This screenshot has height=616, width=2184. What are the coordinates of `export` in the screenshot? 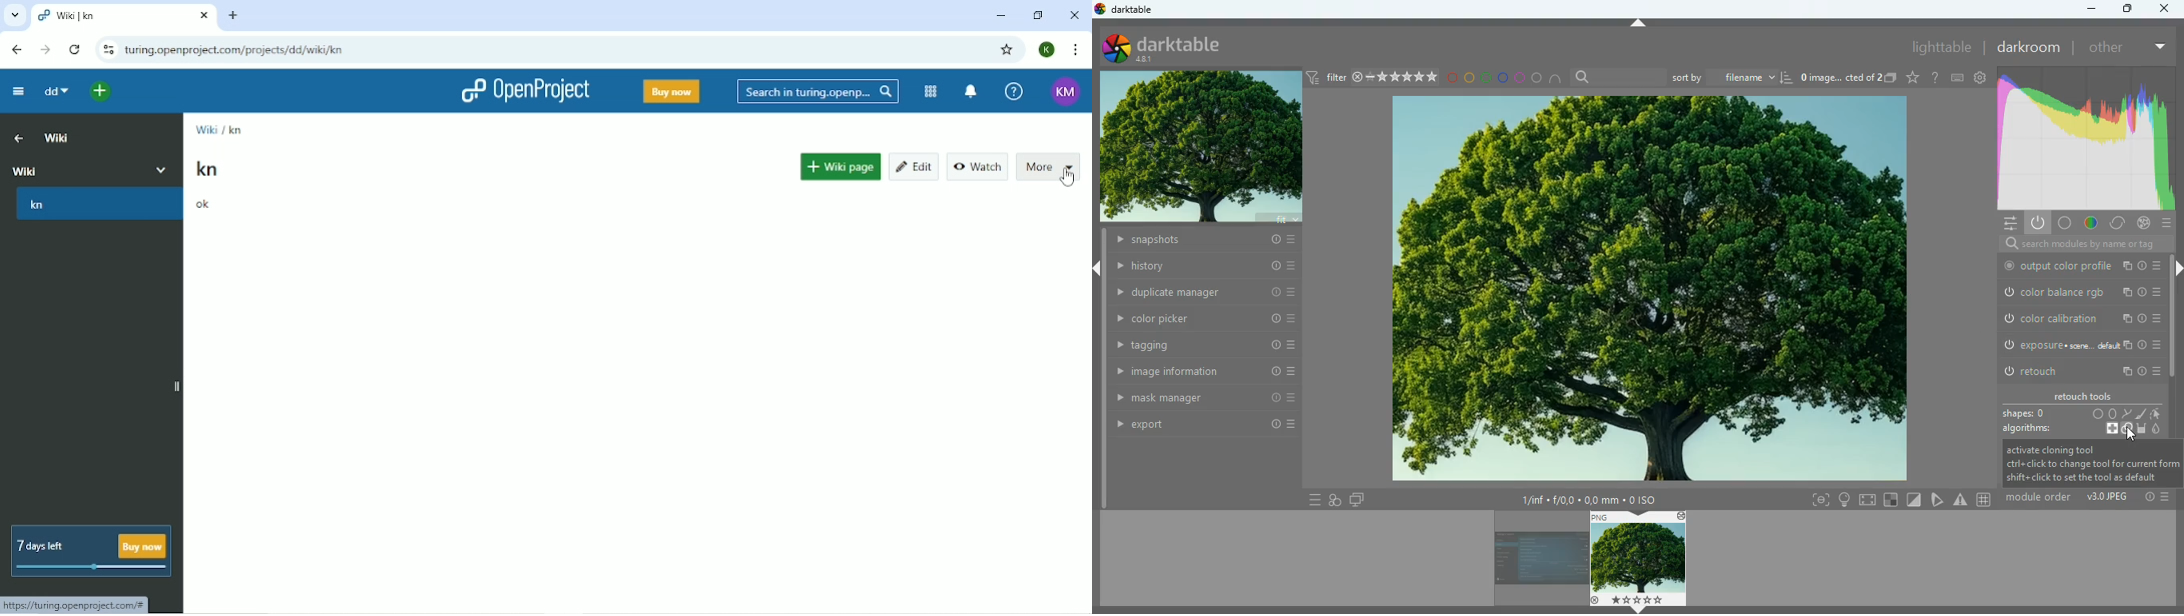 It's located at (1207, 425).